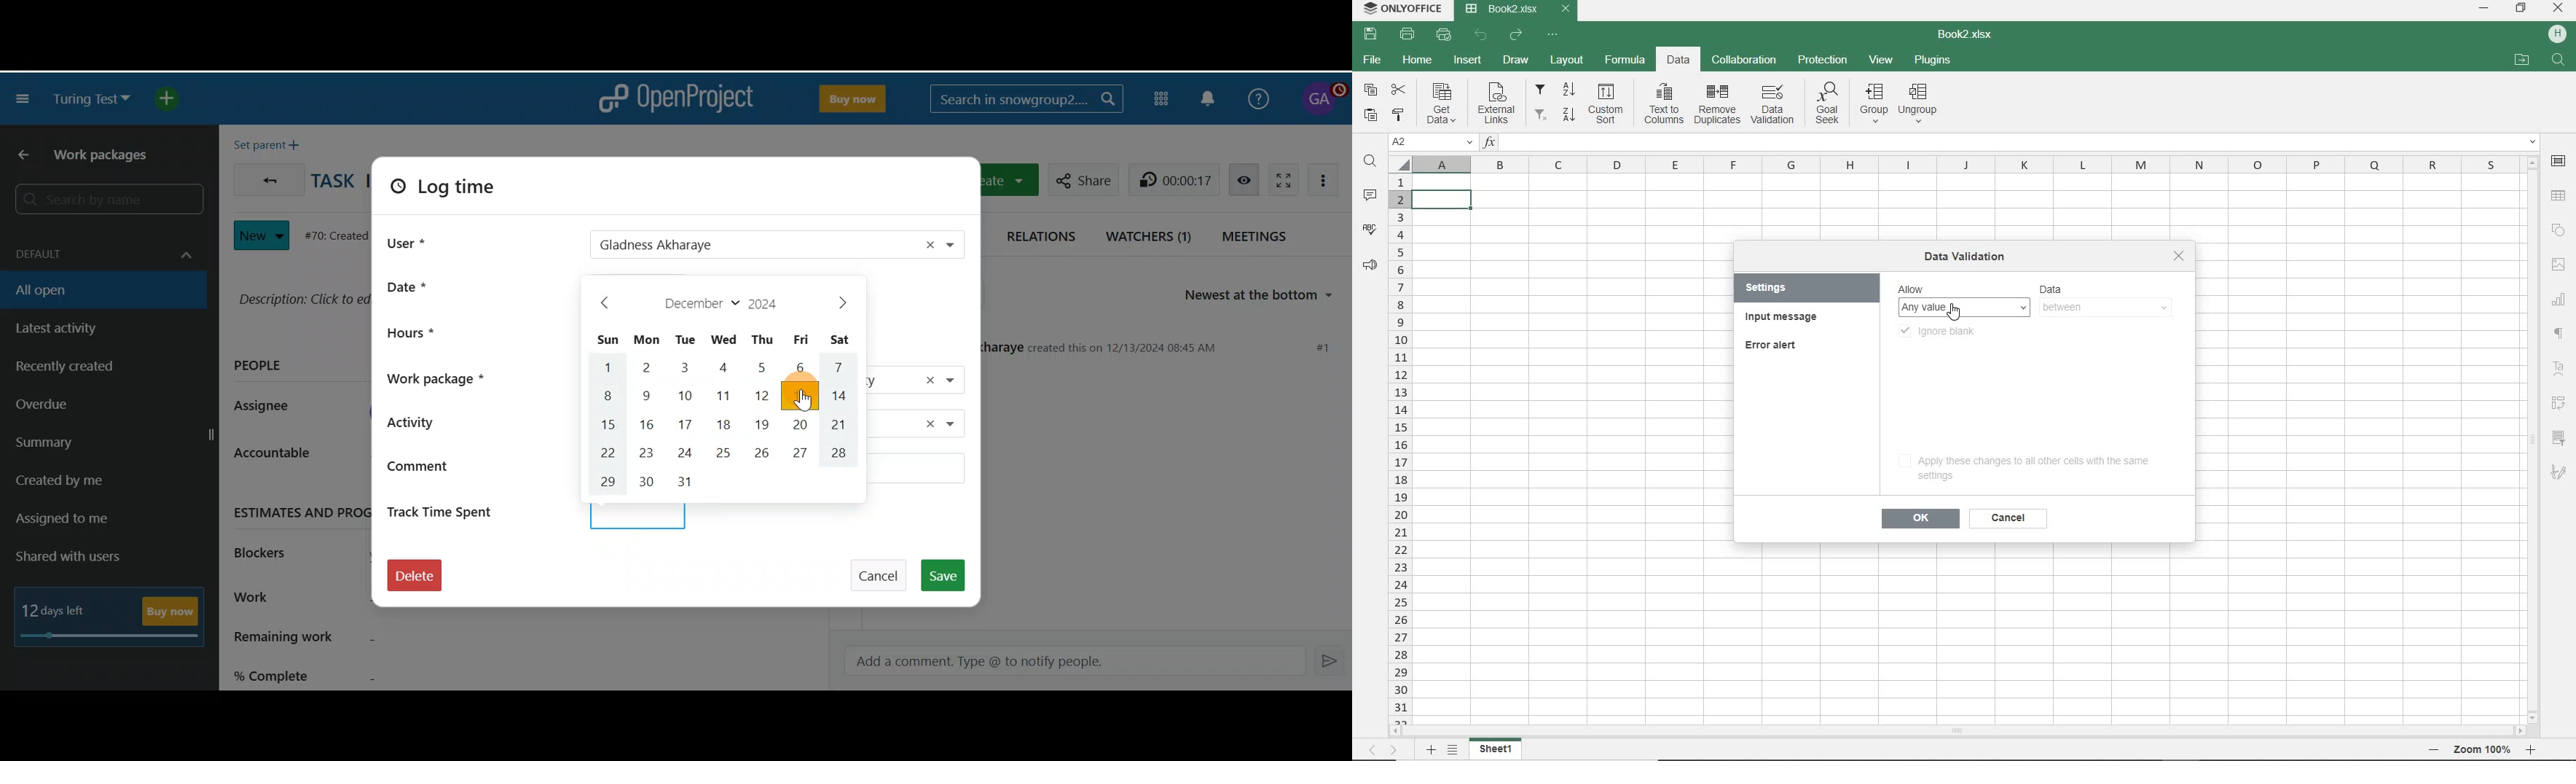 The width and height of the screenshot is (2576, 784). I want to click on Hours, so click(409, 332).